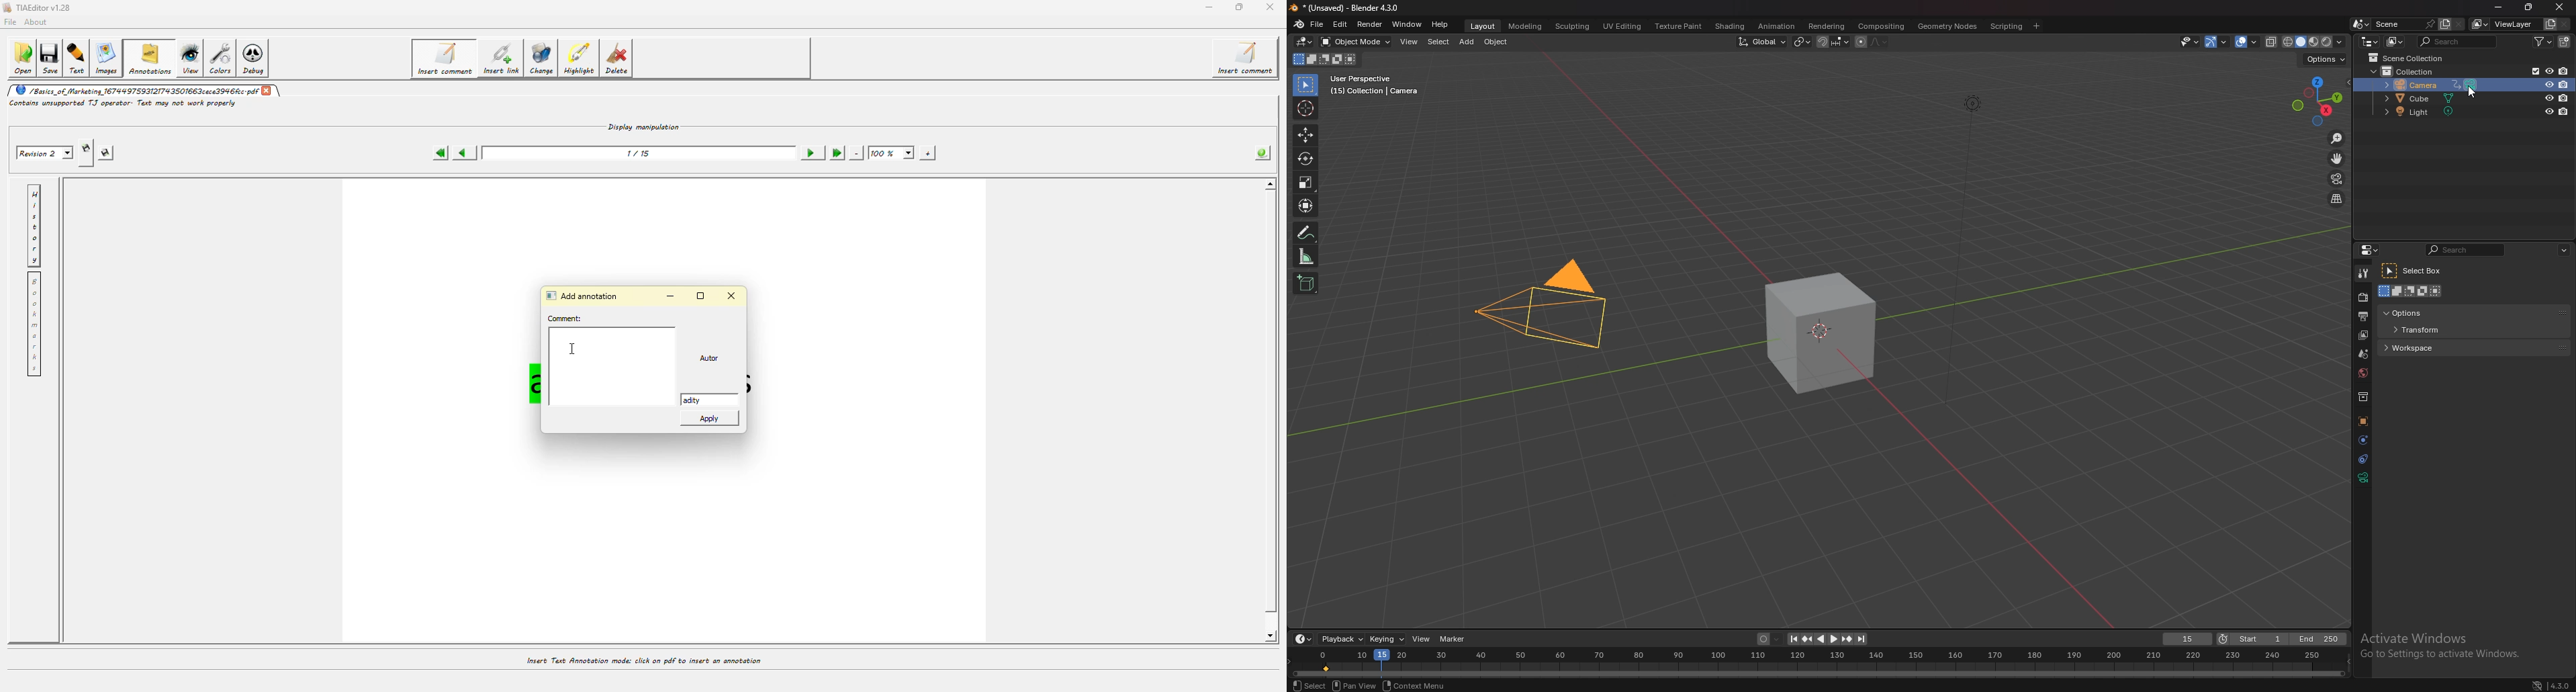 The image size is (2576, 700). What do you see at coordinates (79, 58) in the screenshot?
I see `text` at bounding box center [79, 58].